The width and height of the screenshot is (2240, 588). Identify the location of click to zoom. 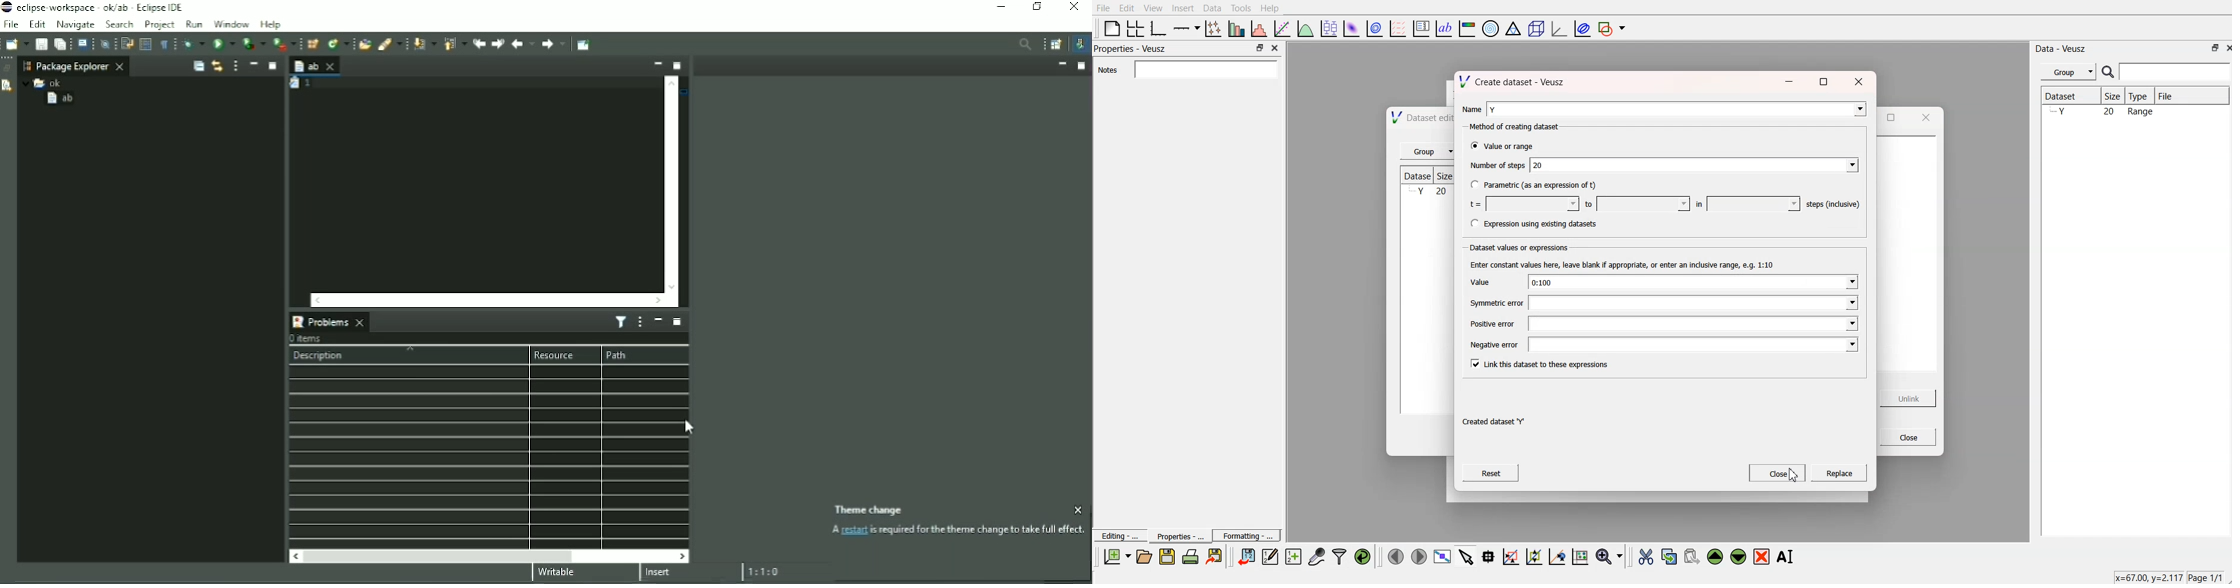
(1536, 555).